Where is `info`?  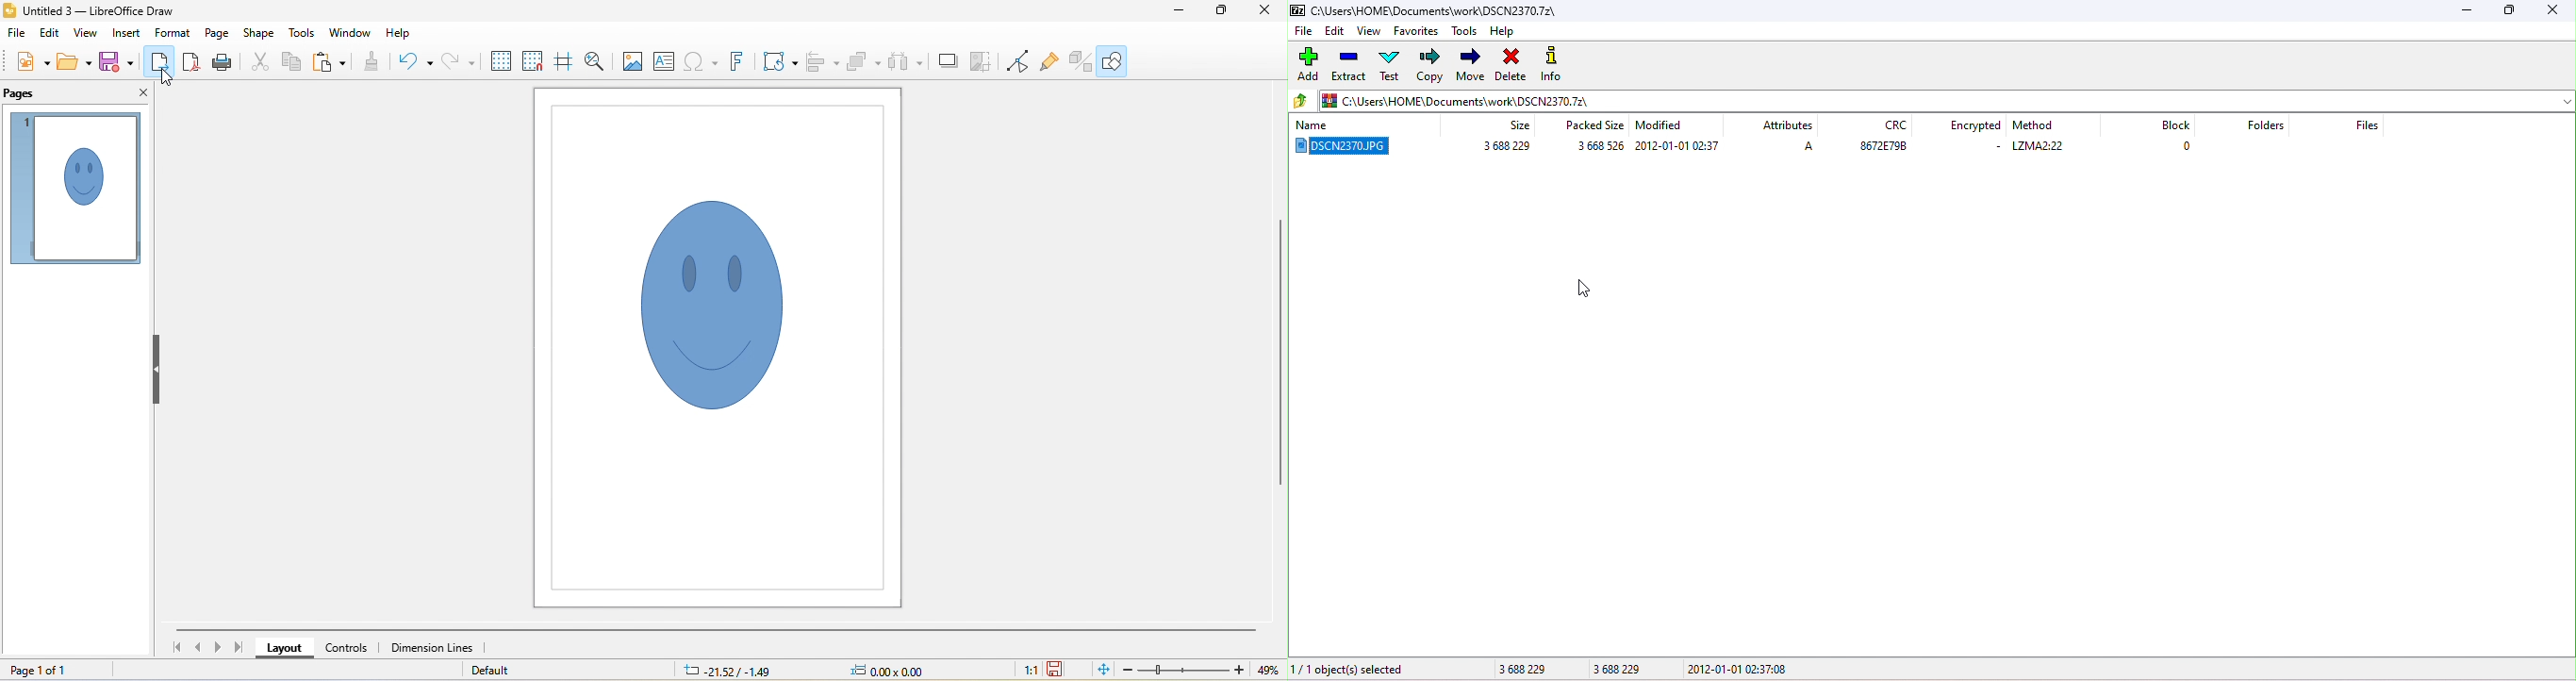
info is located at coordinates (1555, 63).